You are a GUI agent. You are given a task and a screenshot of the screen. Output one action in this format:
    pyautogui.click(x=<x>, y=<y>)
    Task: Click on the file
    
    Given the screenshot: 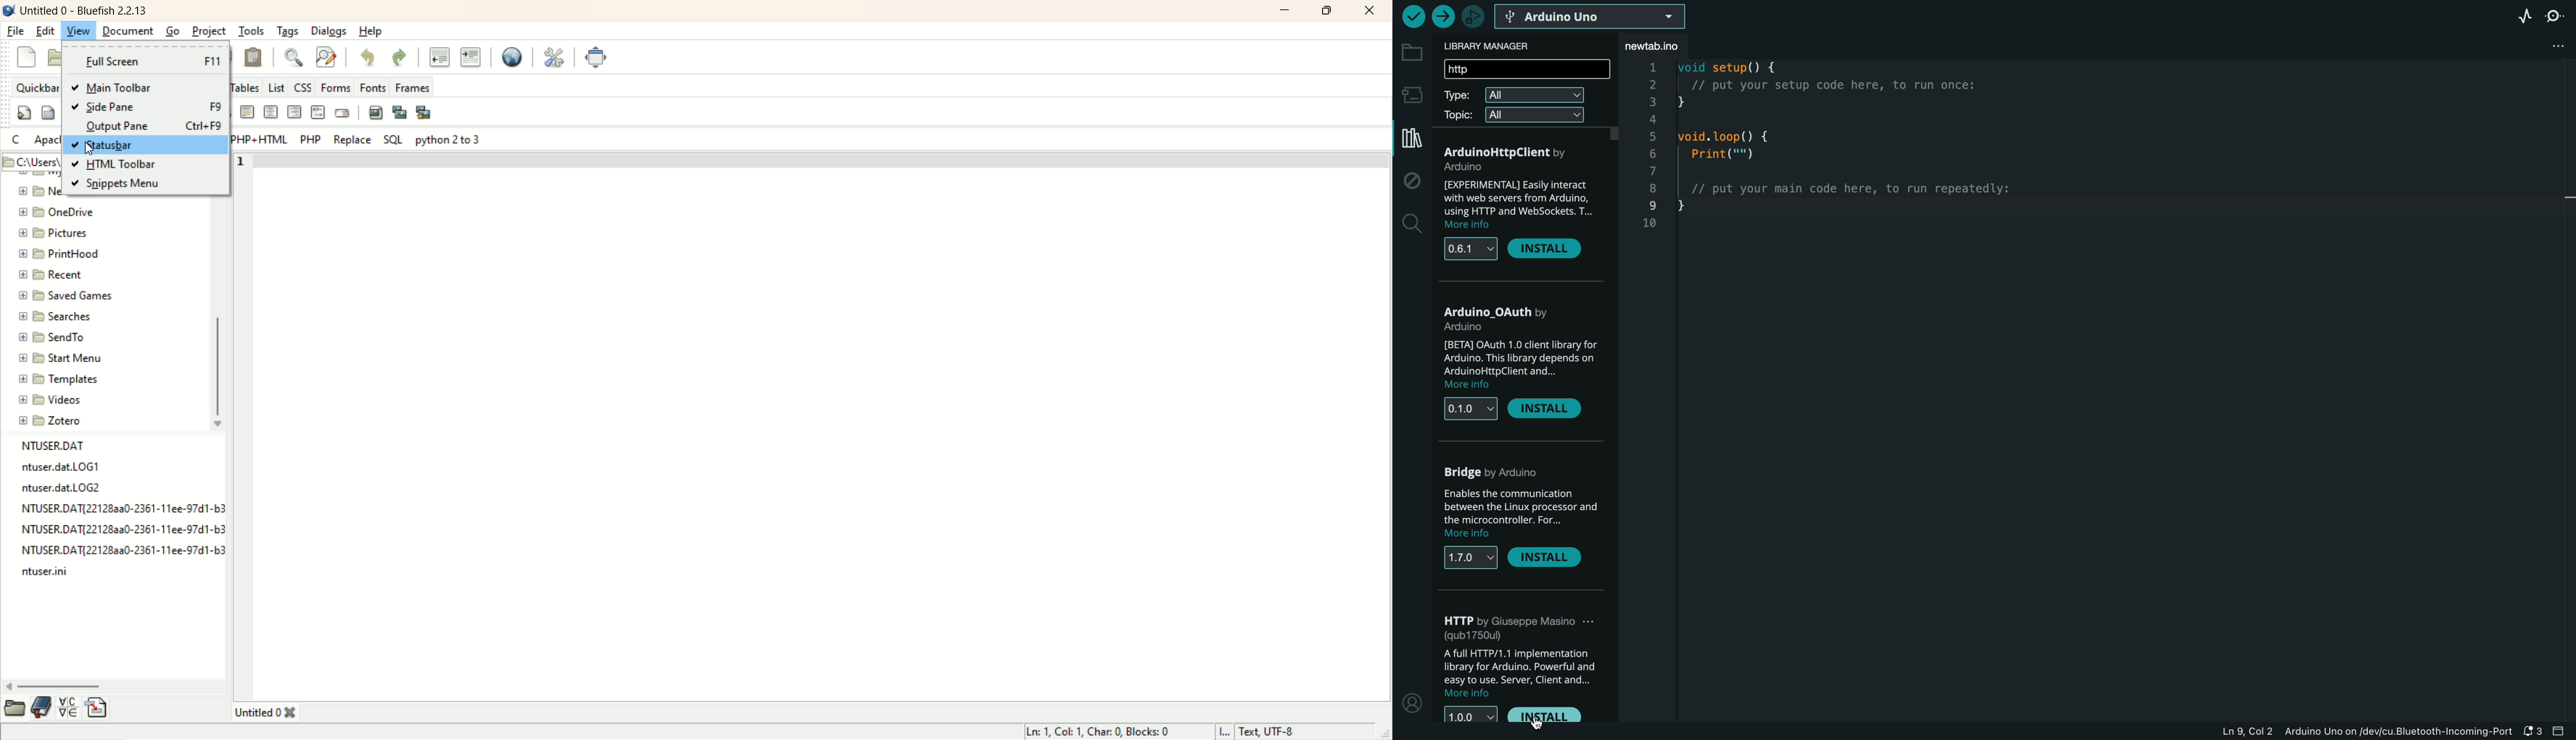 What is the action you would take?
    pyautogui.click(x=68, y=490)
    